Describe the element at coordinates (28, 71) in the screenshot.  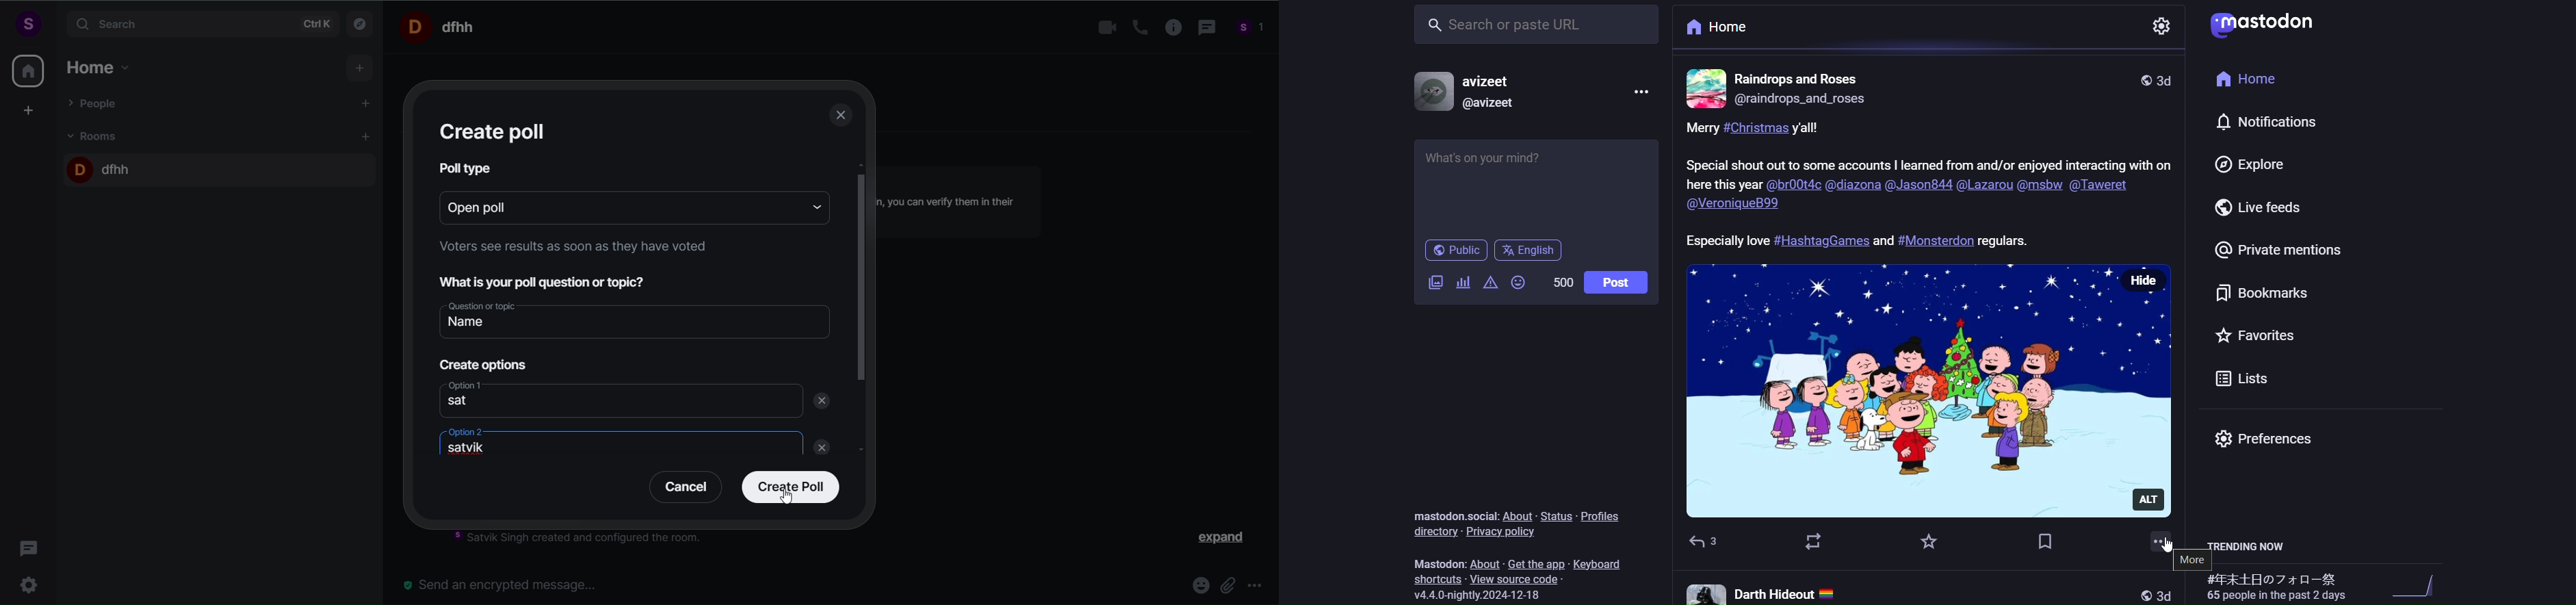
I see `home` at that location.